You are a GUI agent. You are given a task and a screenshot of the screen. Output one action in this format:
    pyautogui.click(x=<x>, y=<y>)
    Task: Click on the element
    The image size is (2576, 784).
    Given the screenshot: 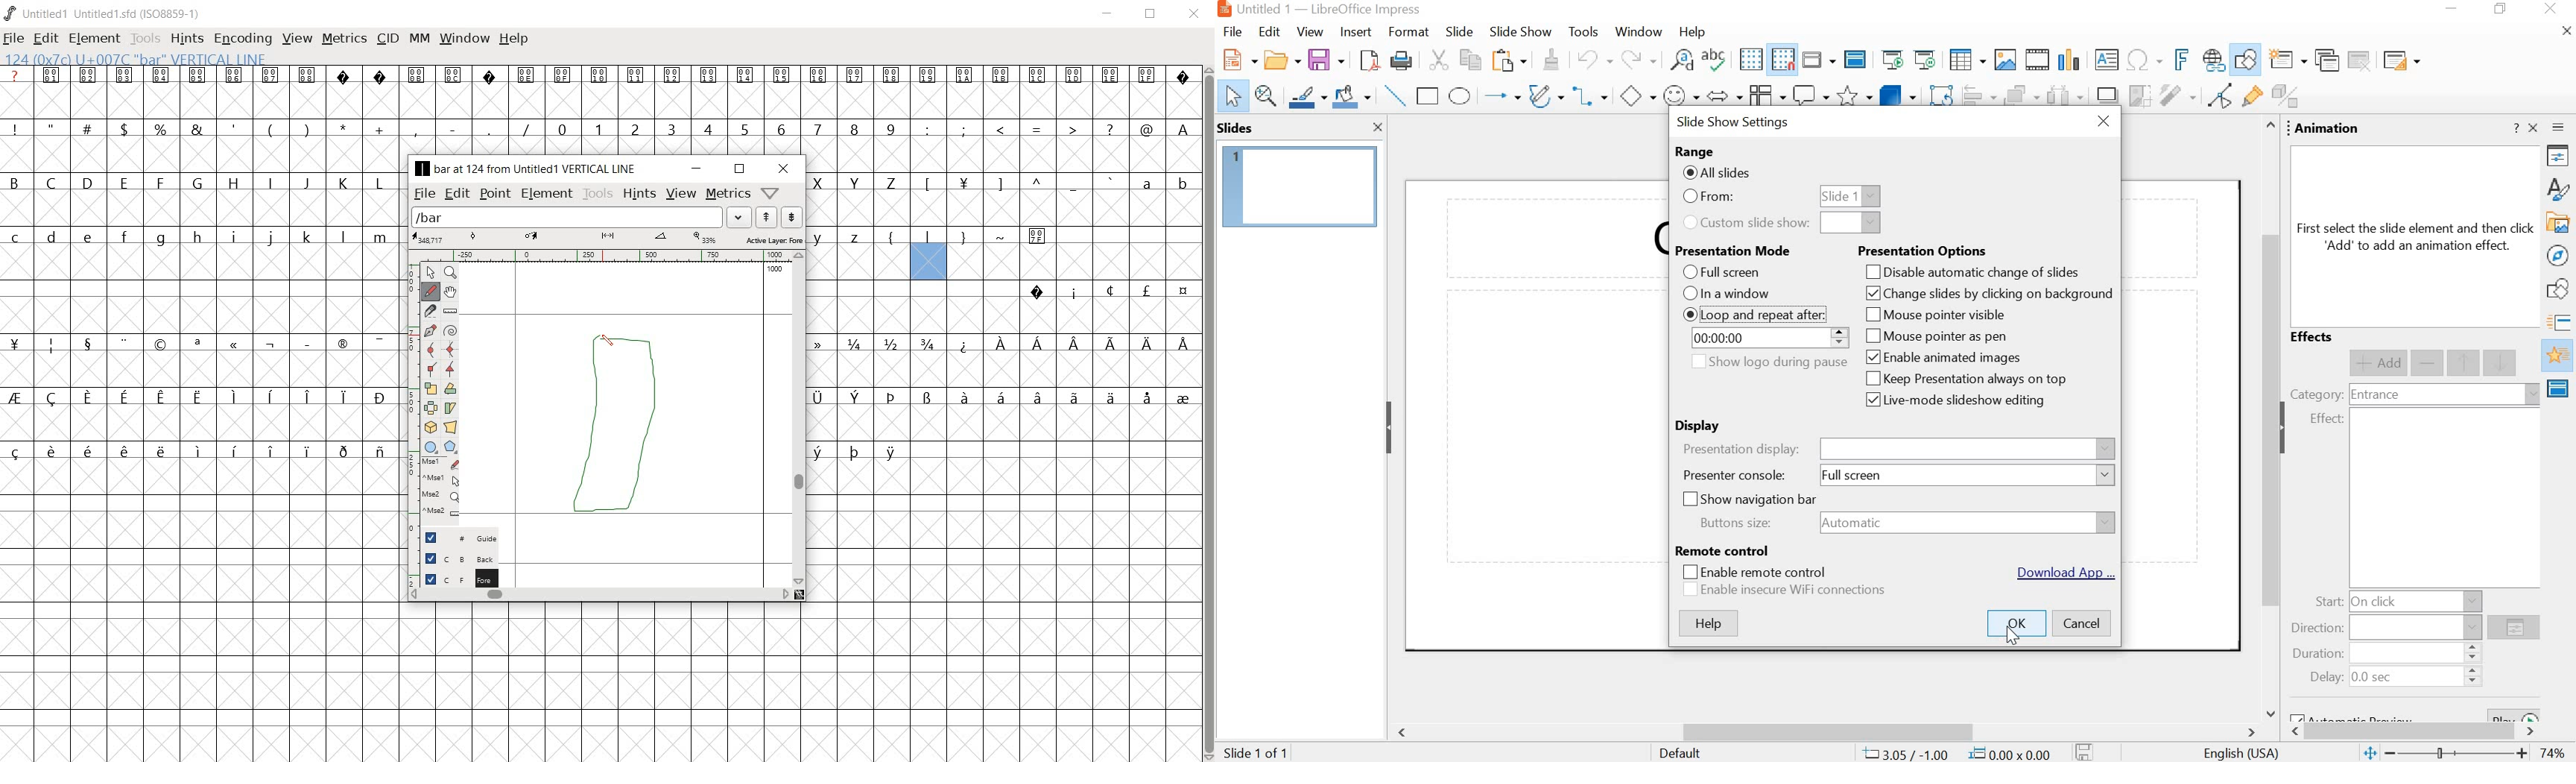 What is the action you would take?
    pyautogui.click(x=546, y=193)
    